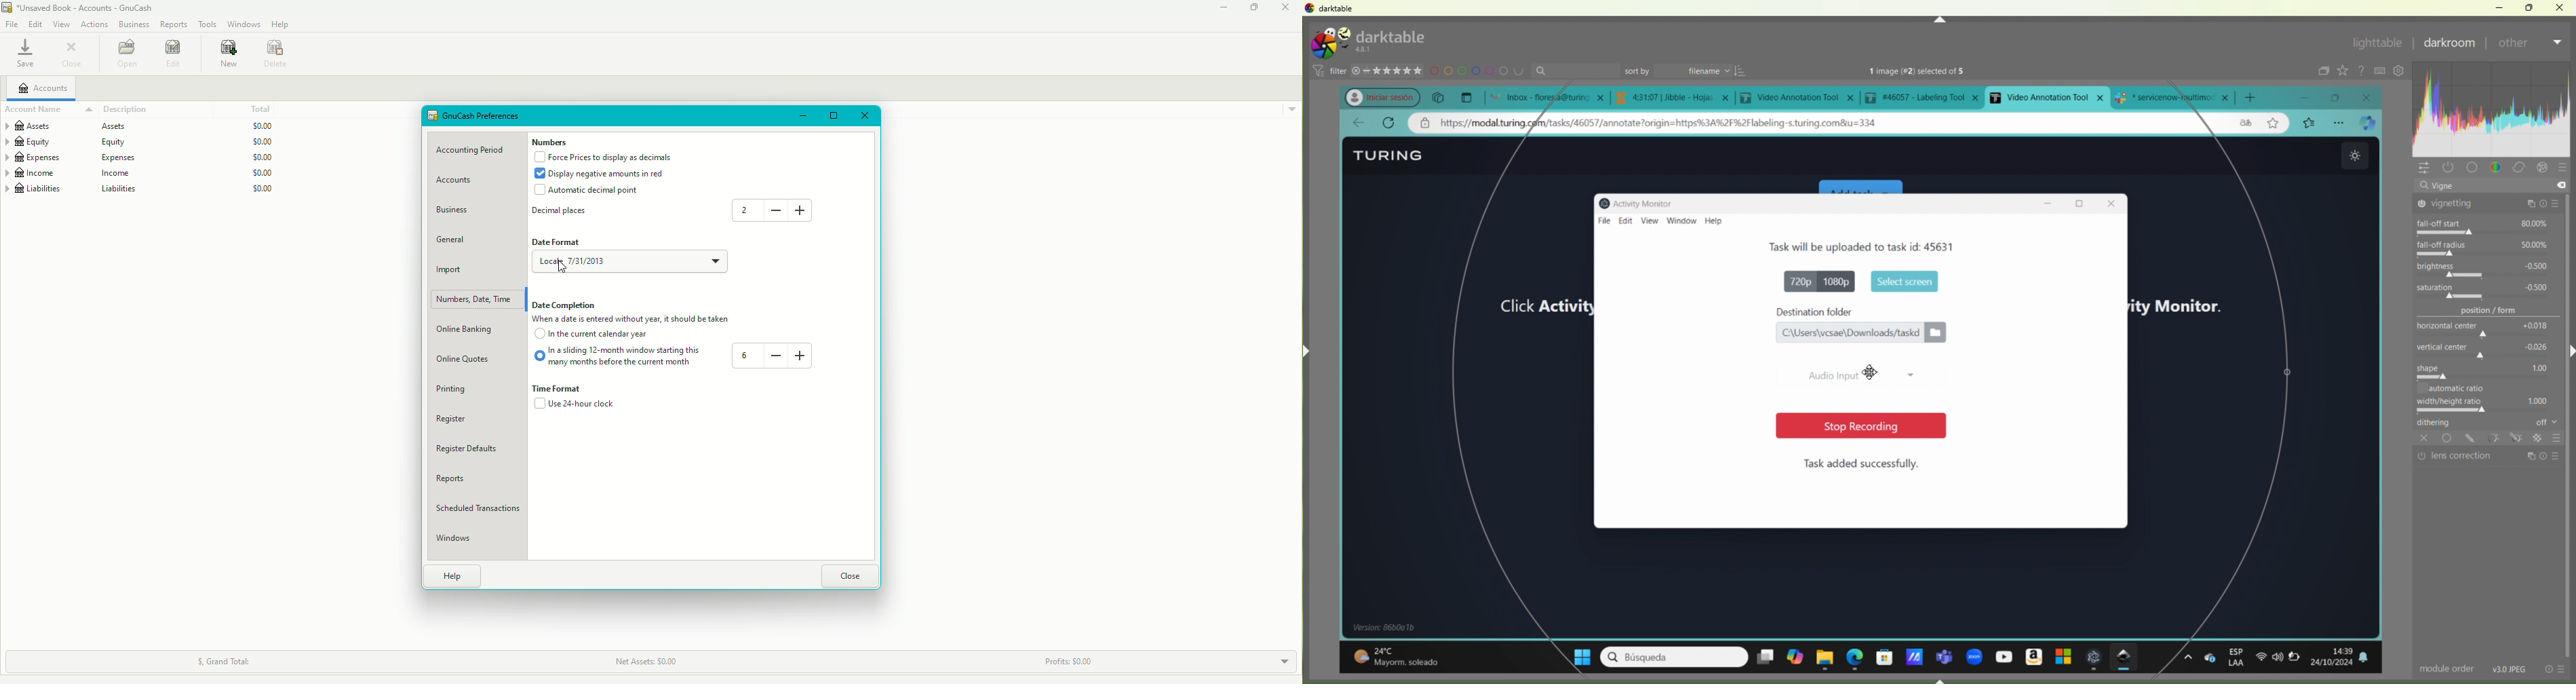 This screenshot has width=2576, height=700. I want to click on Plus, so click(800, 353).